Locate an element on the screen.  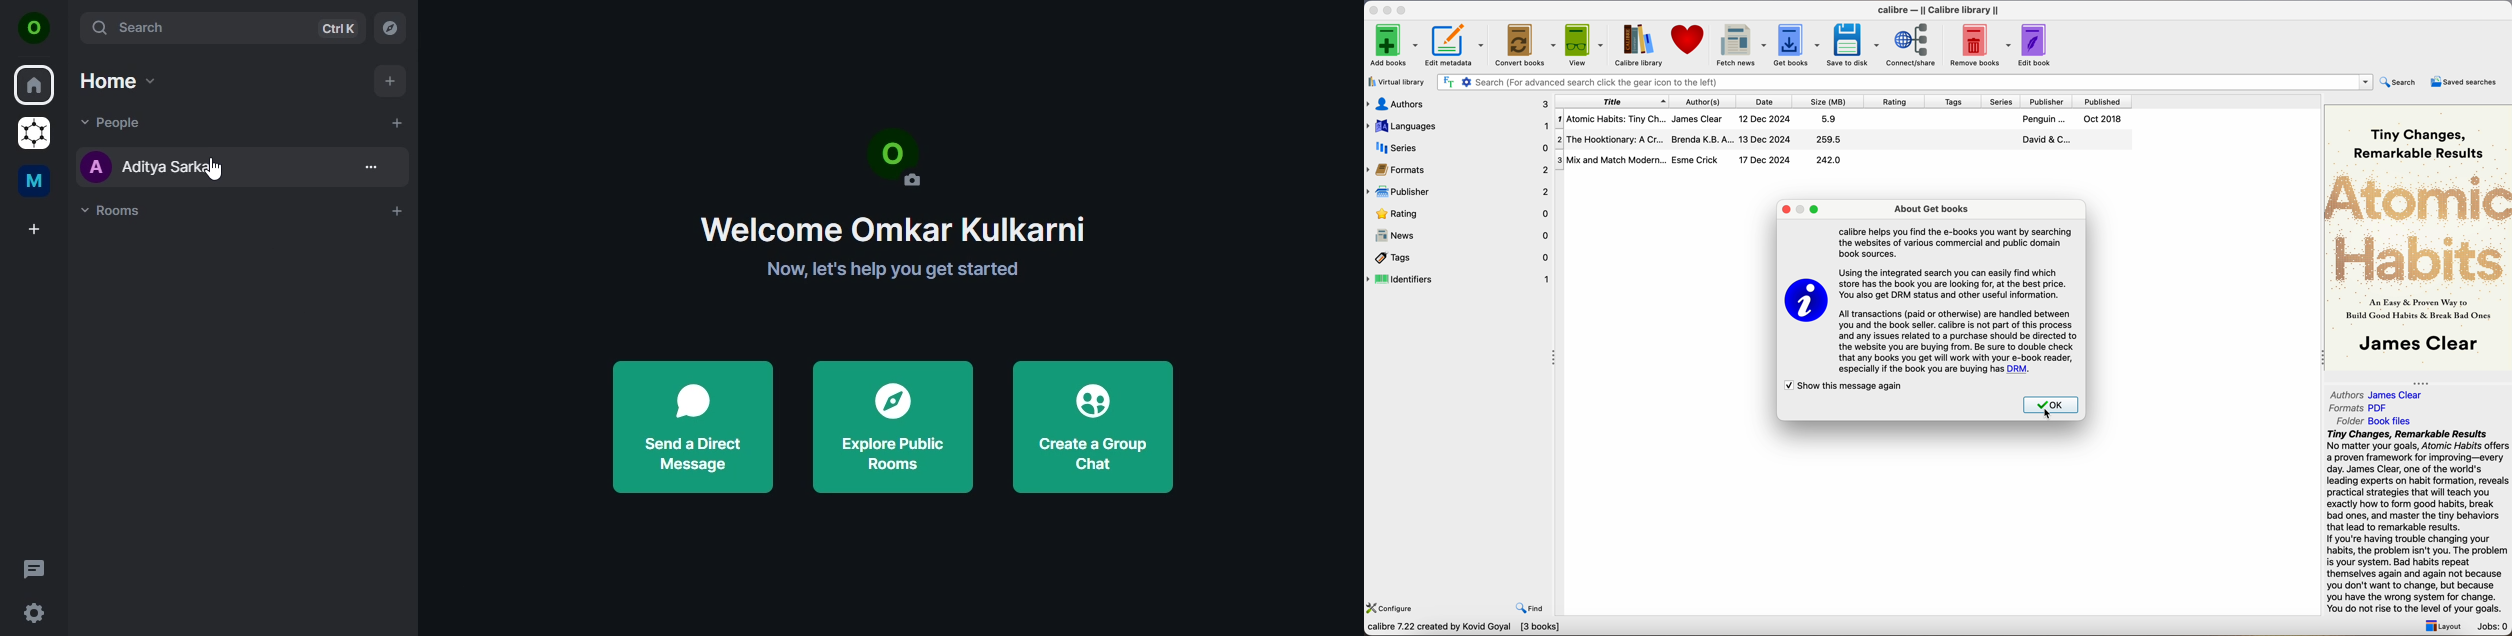
17 Dec 2024 is located at coordinates (1764, 159).